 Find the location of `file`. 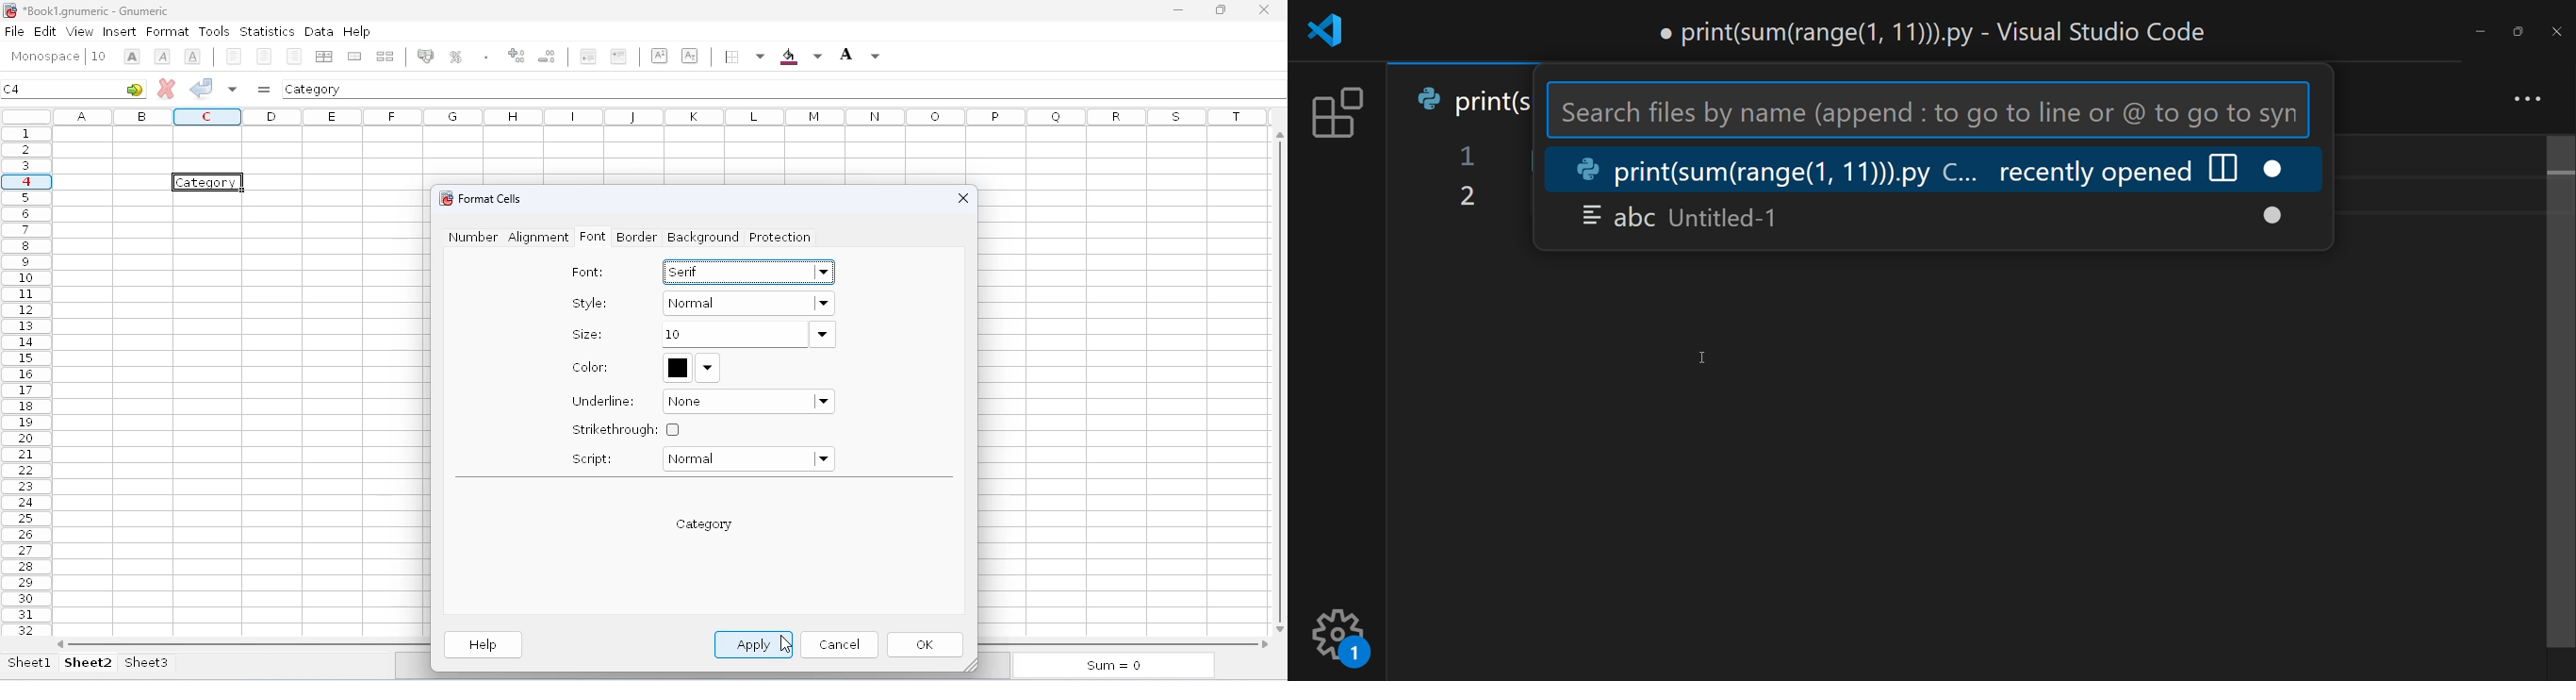

file is located at coordinates (14, 31).